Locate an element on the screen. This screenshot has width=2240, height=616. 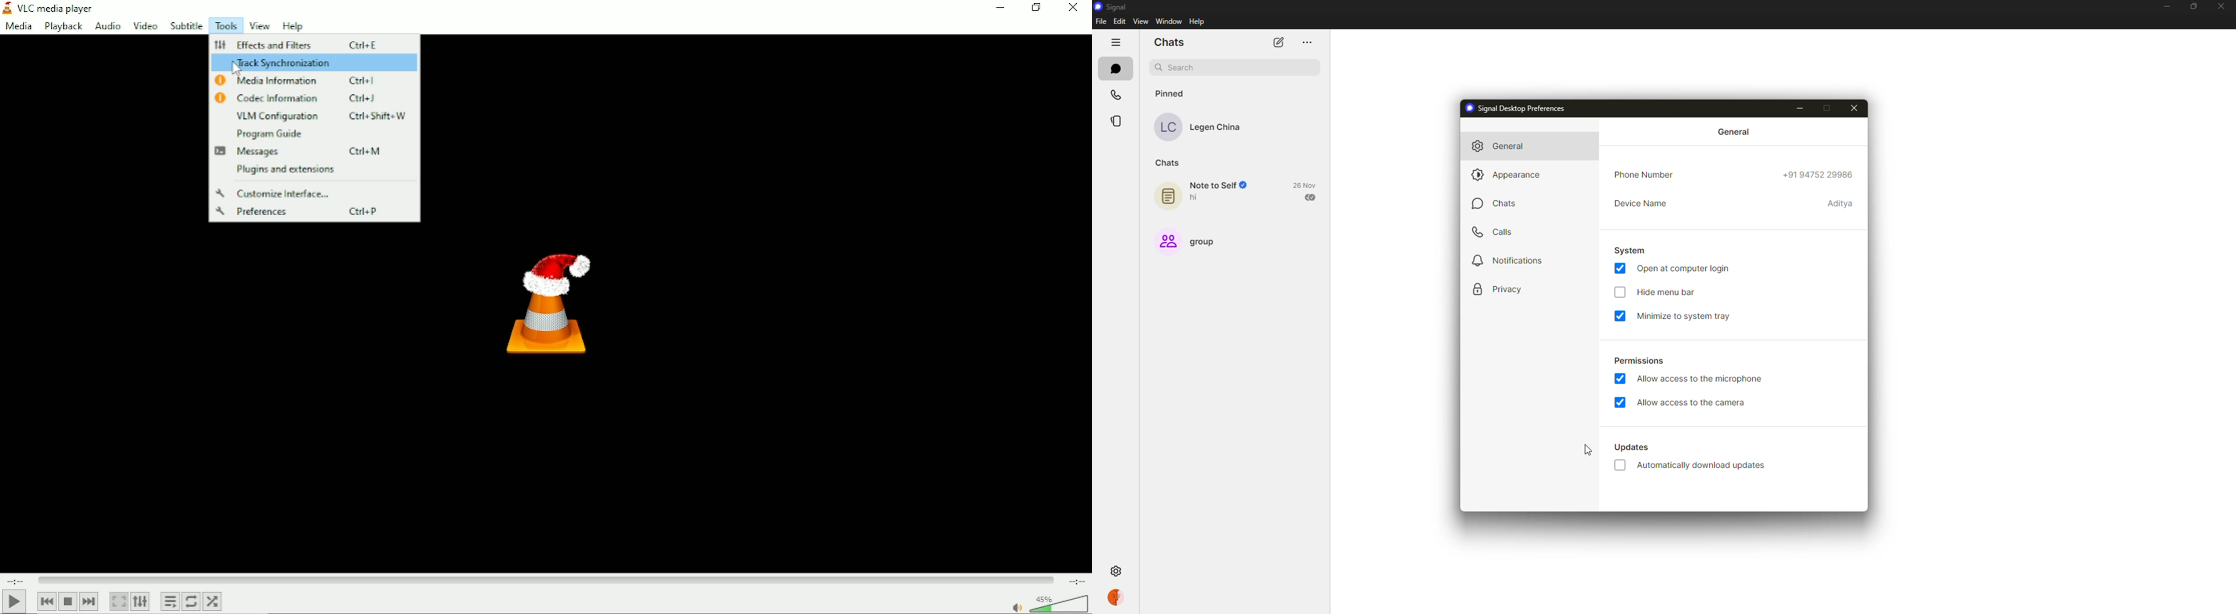
phone number is located at coordinates (1820, 175).